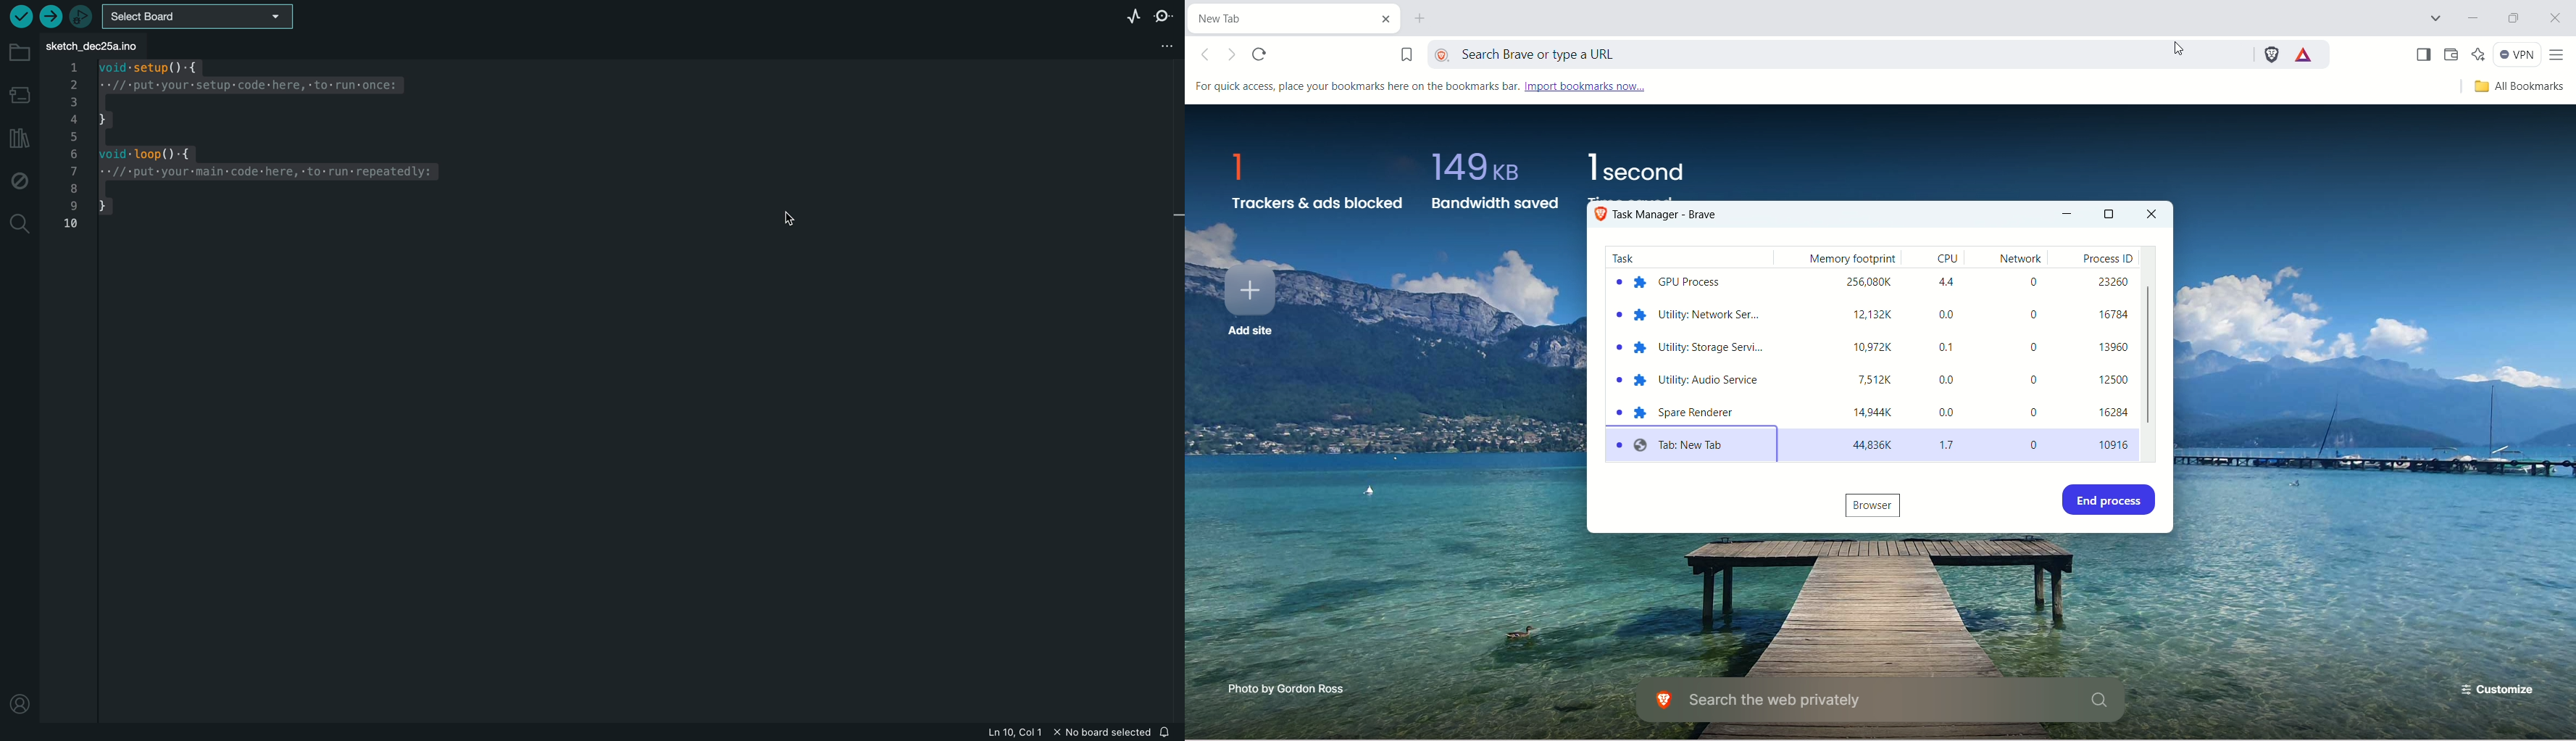 The width and height of the screenshot is (2576, 756). Describe the element at coordinates (1856, 355) in the screenshot. I see `memory footprint` at that location.